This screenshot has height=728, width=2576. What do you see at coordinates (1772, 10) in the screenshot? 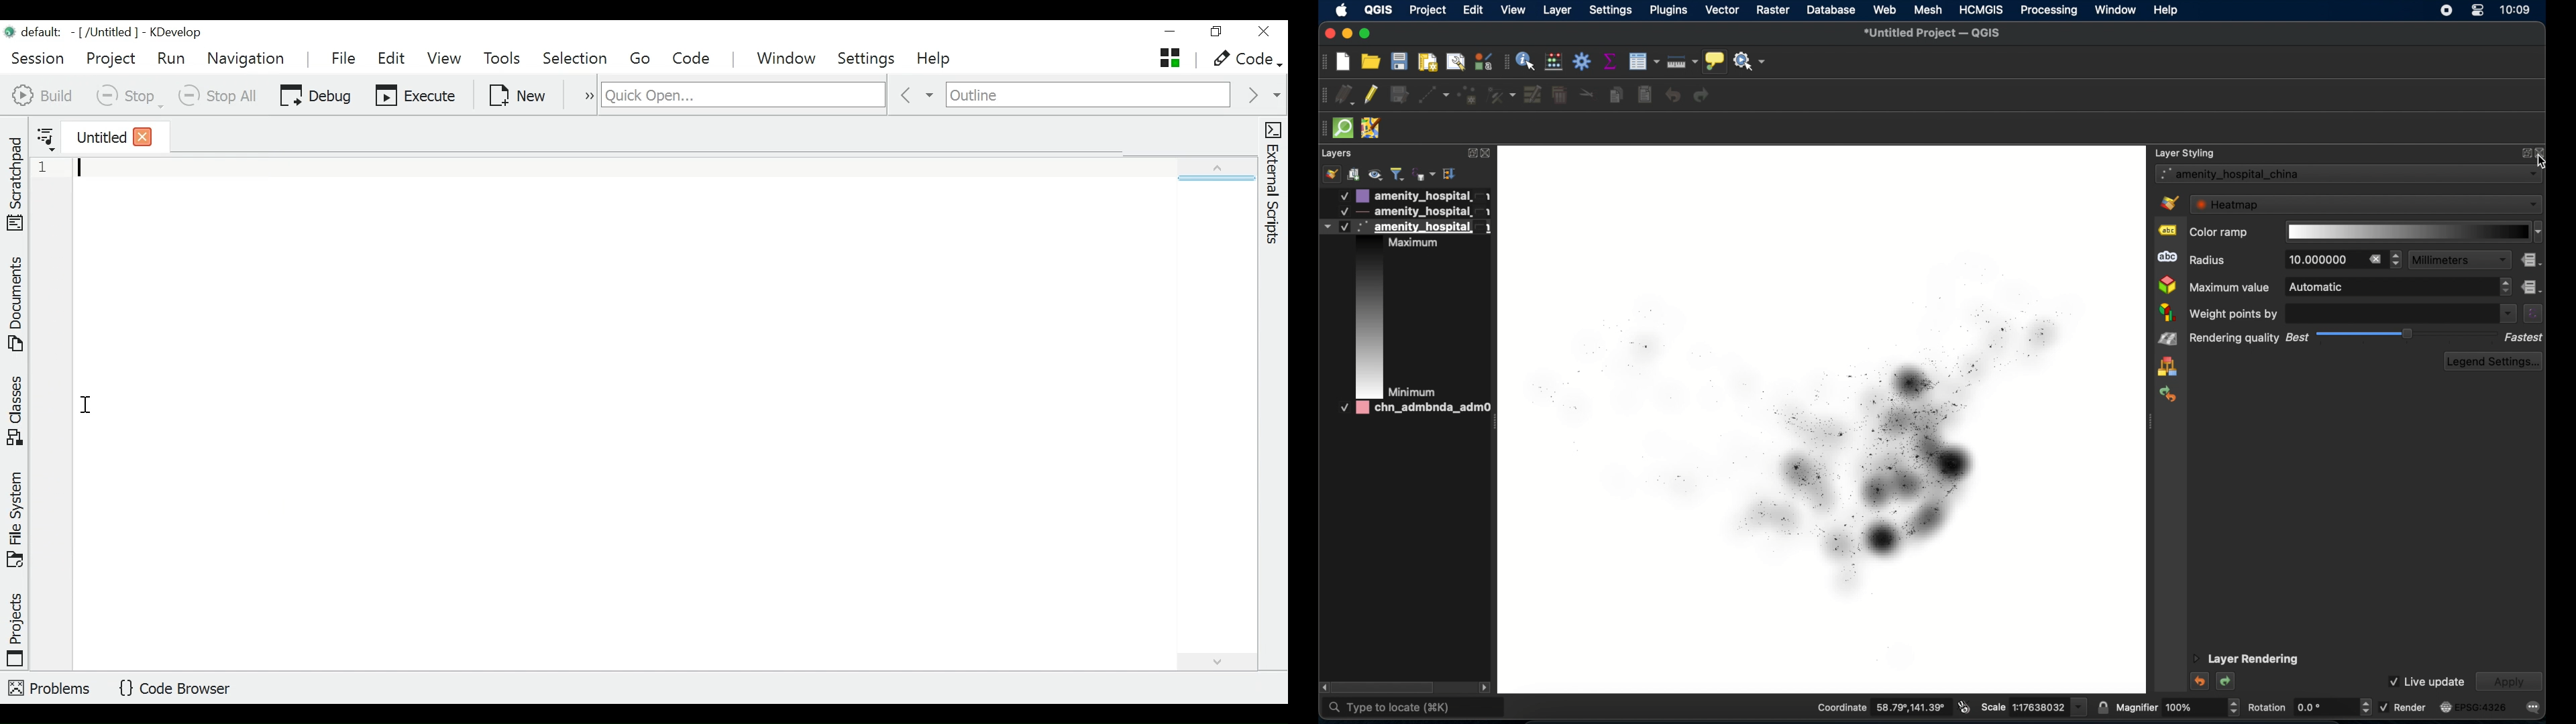
I see `raster` at bounding box center [1772, 10].